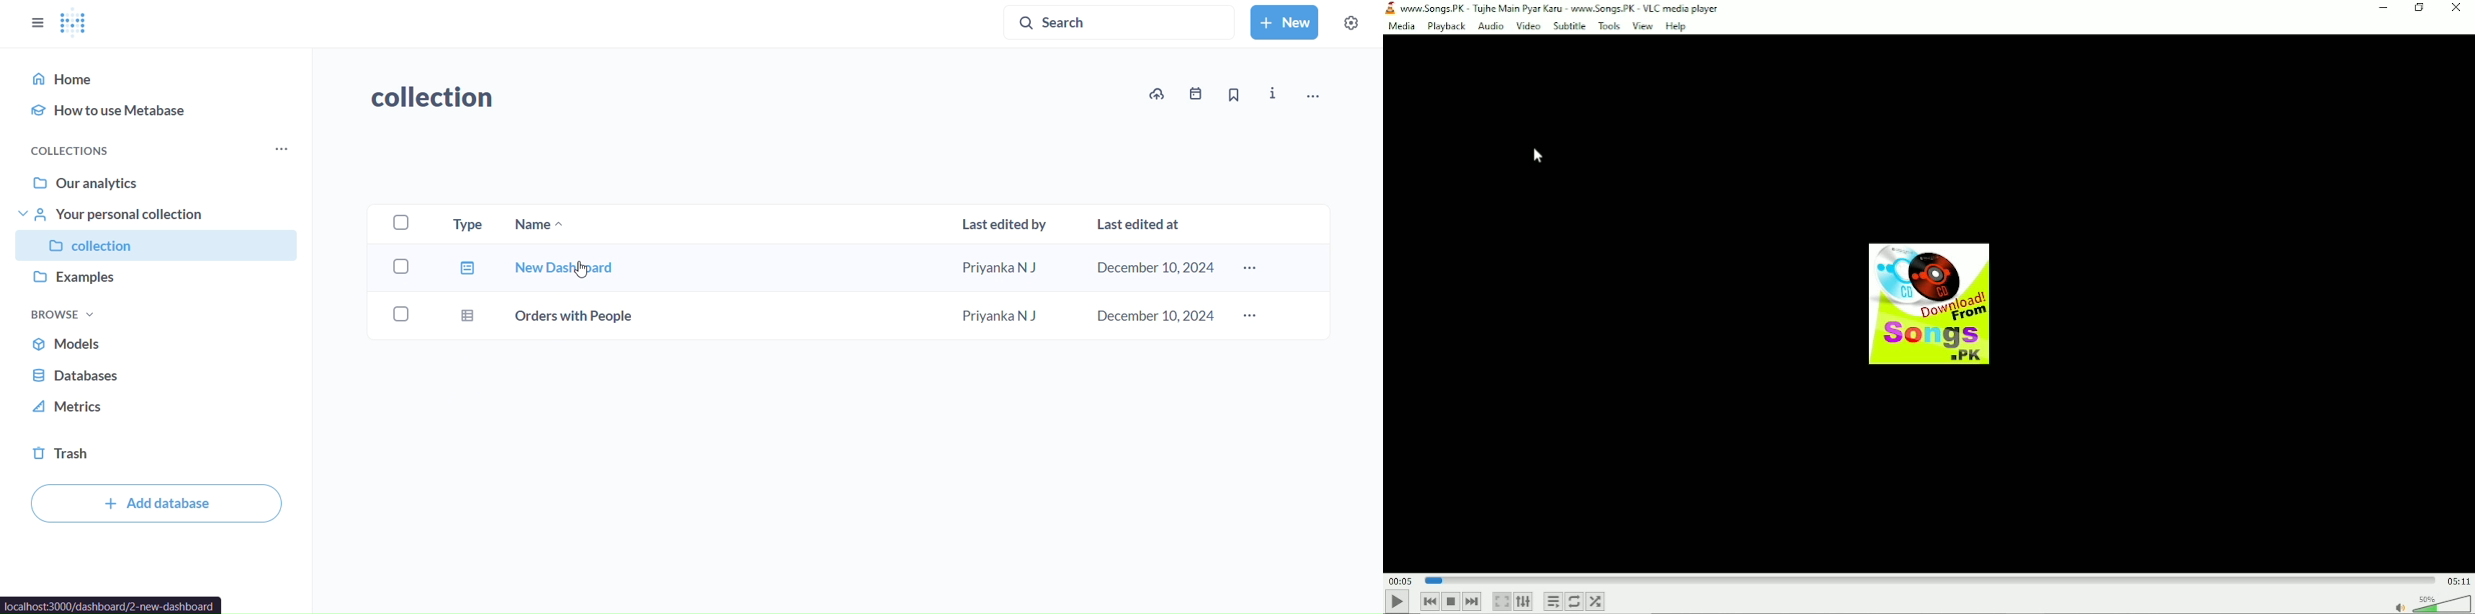 The width and height of the screenshot is (2492, 616). I want to click on www.songs PK - Tuhe Man Pyar Karu - www. Songs FE - VLC med player, so click(1567, 8).